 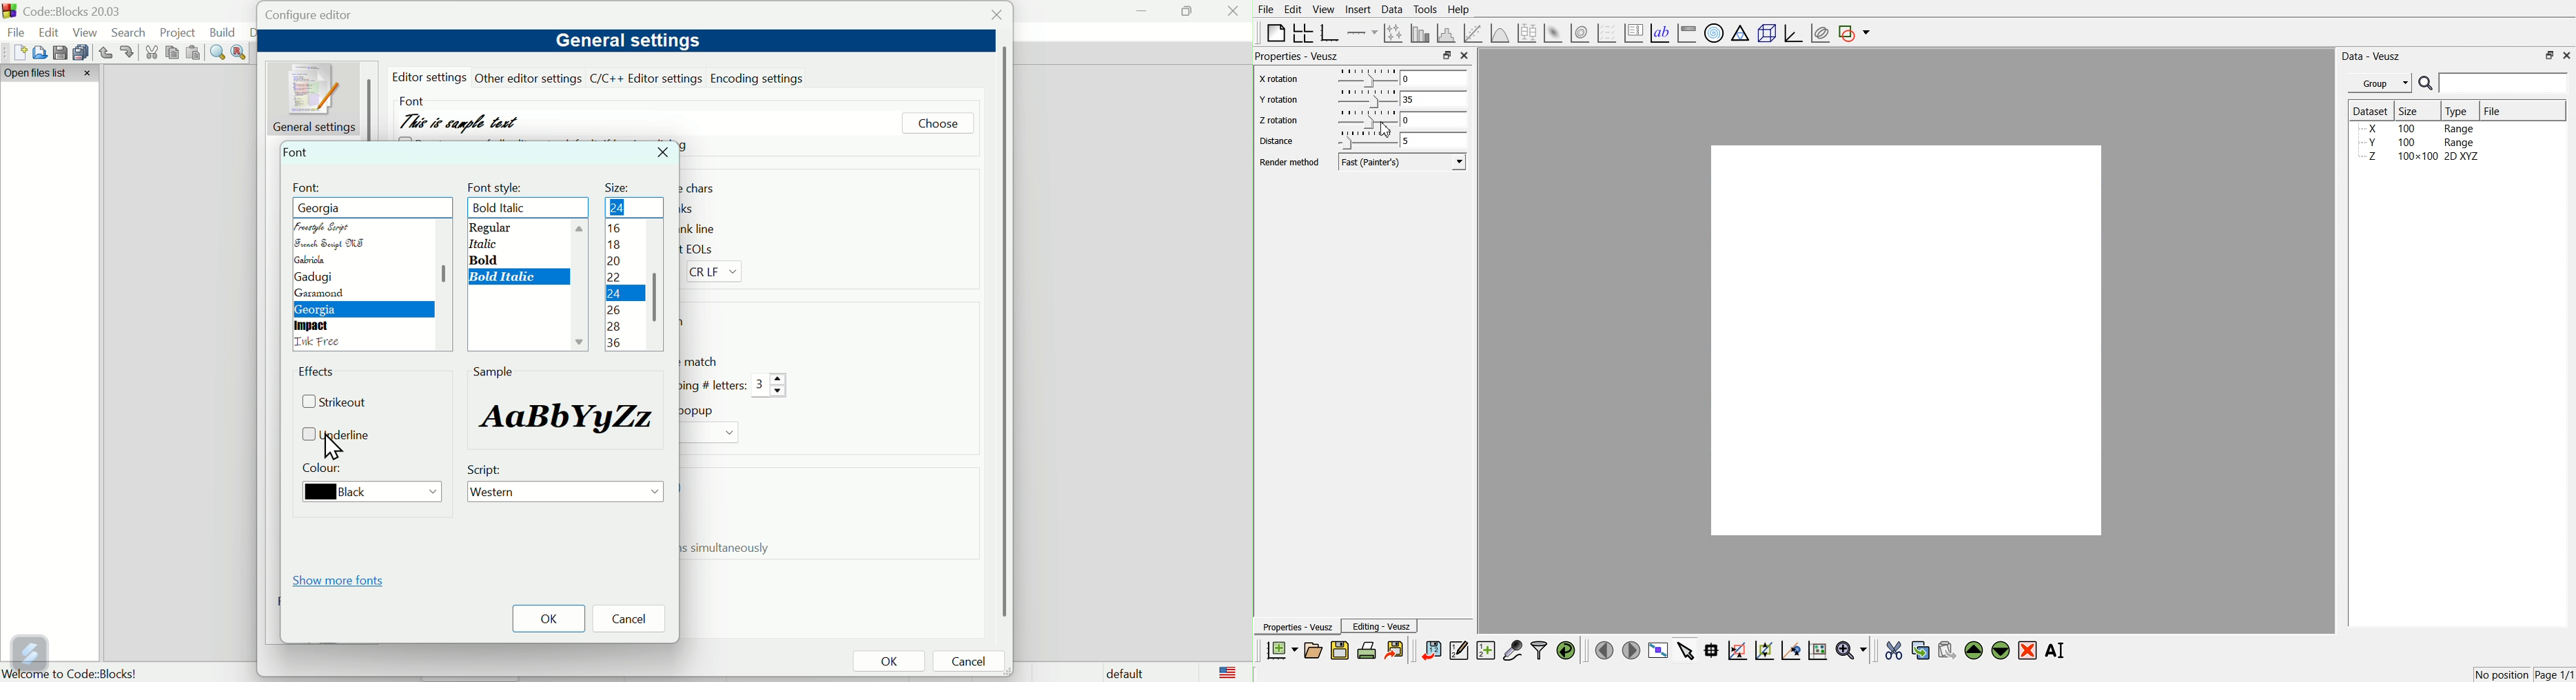 What do you see at coordinates (325, 470) in the screenshot?
I see `Colour` at bounding box center [325, 470].